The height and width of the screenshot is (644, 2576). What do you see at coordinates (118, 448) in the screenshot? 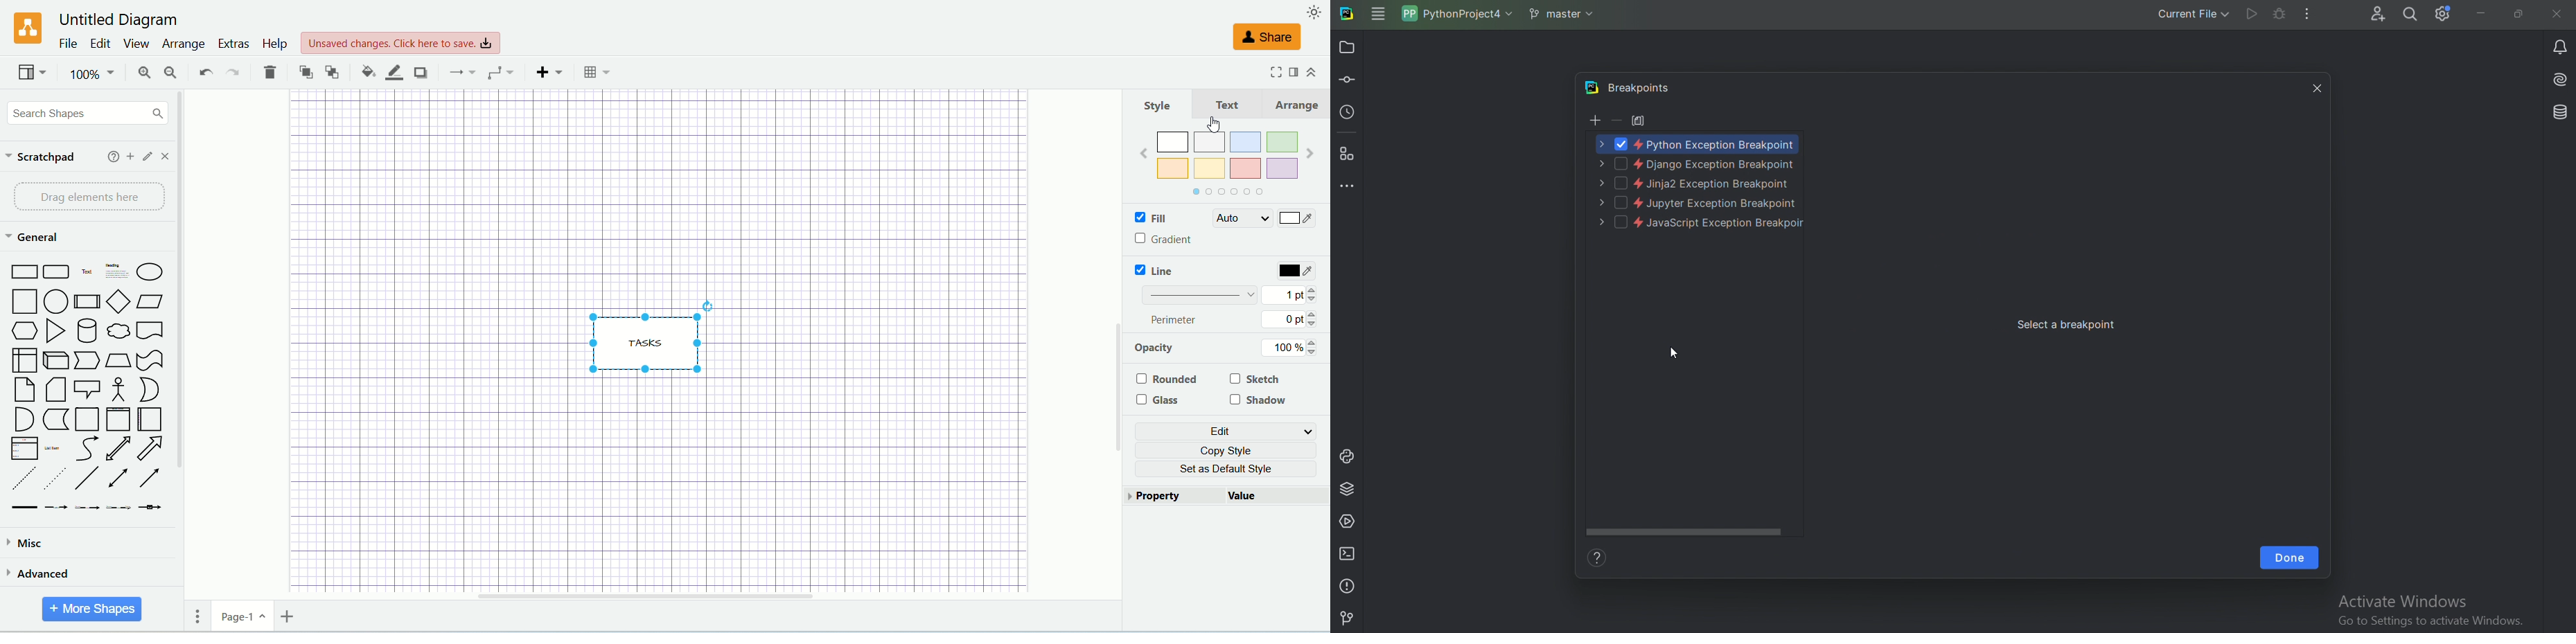
I see `Bidirectional Arrow` at bounding box center [118, 448].